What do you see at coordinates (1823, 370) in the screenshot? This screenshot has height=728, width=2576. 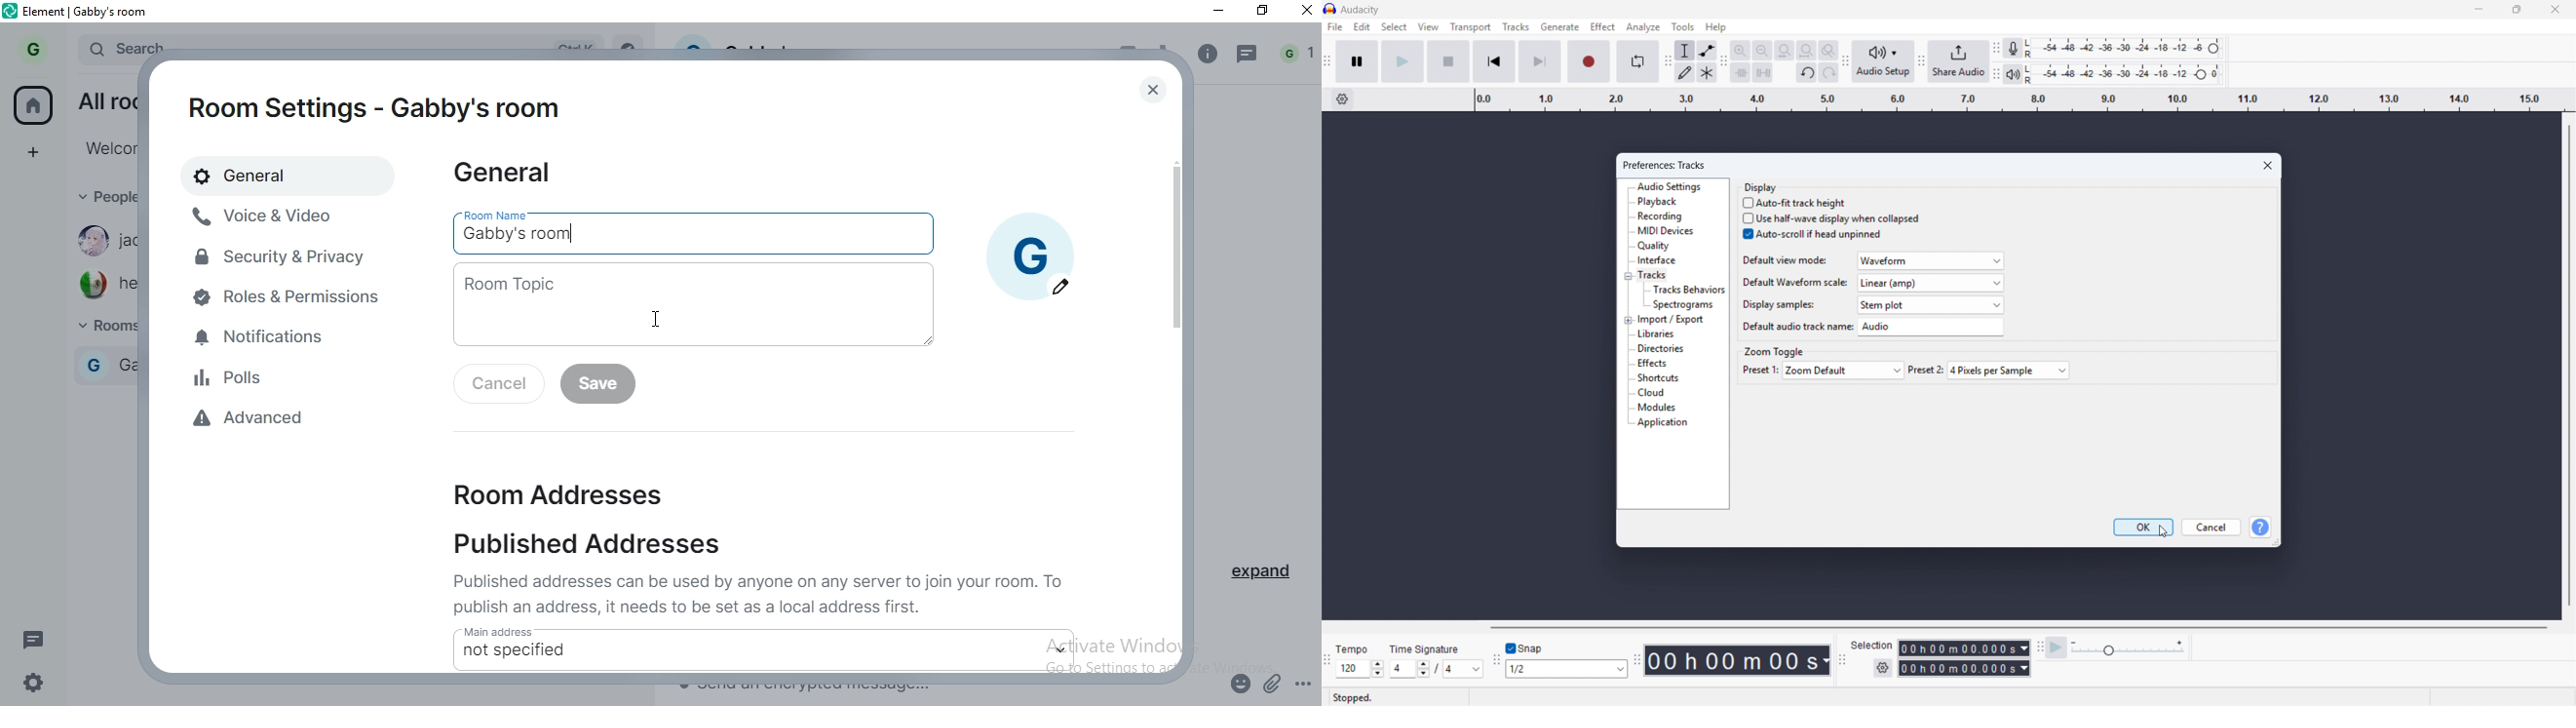 I see `set preset 1` at bounding box center [1823, 370].